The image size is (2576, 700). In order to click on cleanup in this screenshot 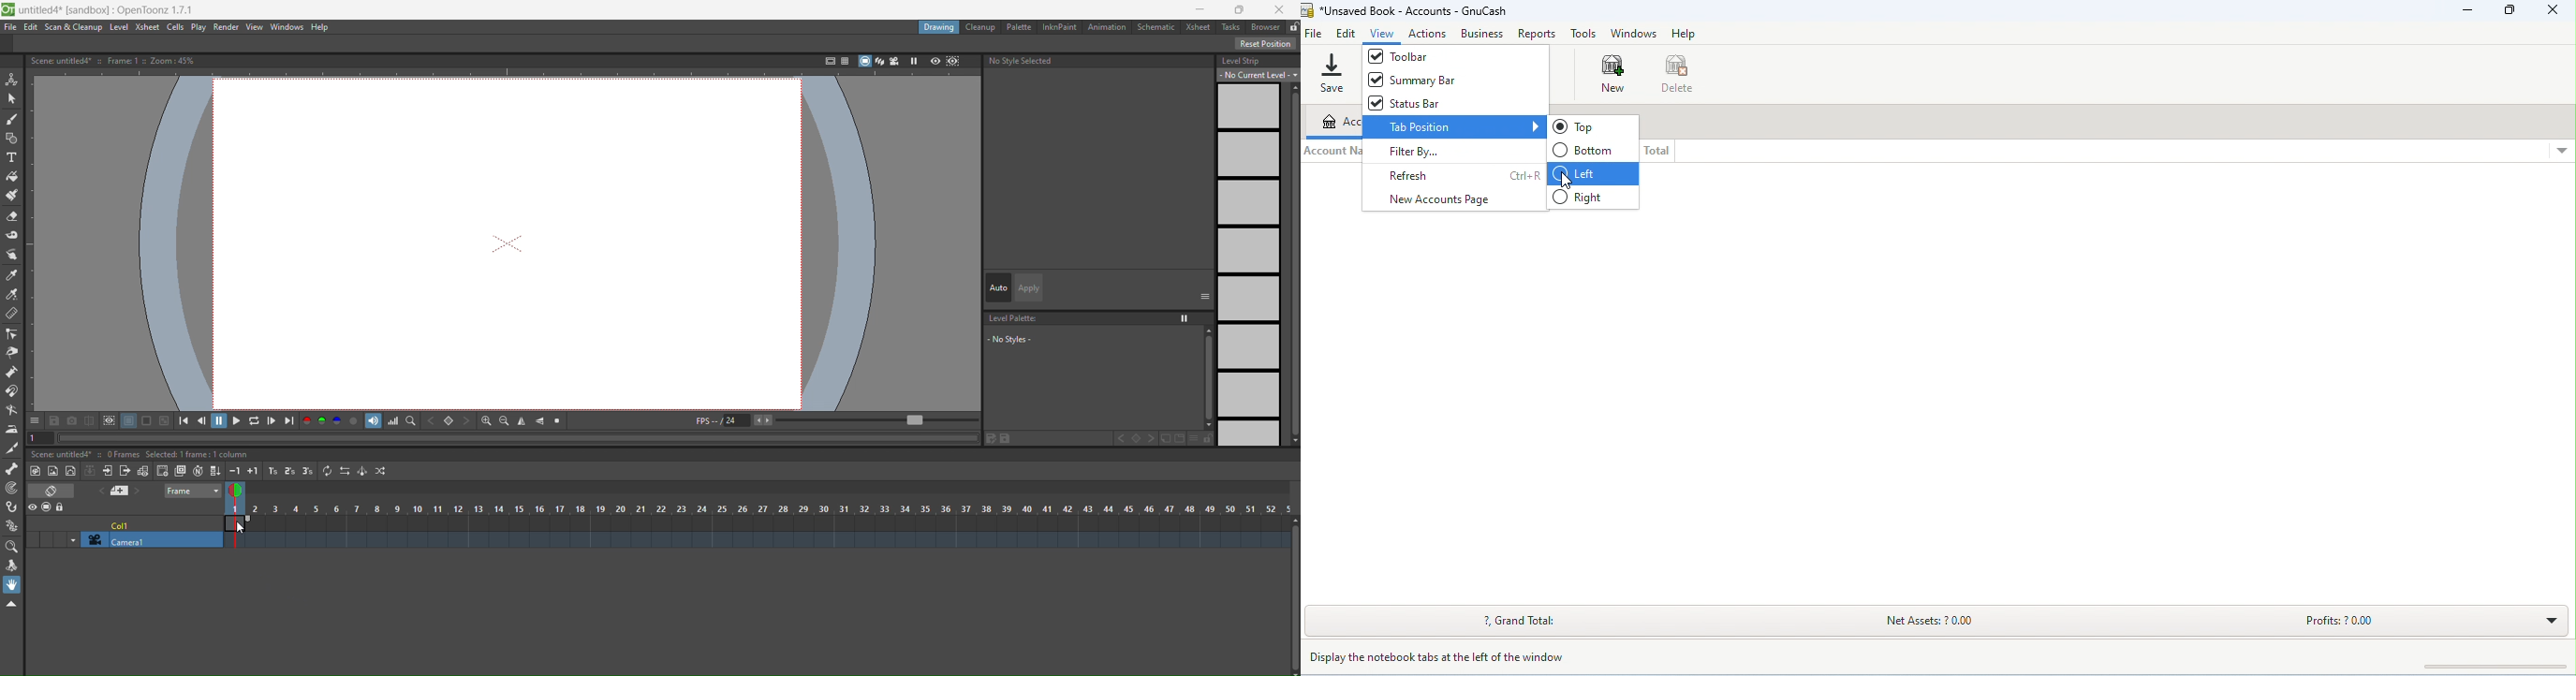, I will do `click(982, 27)`.